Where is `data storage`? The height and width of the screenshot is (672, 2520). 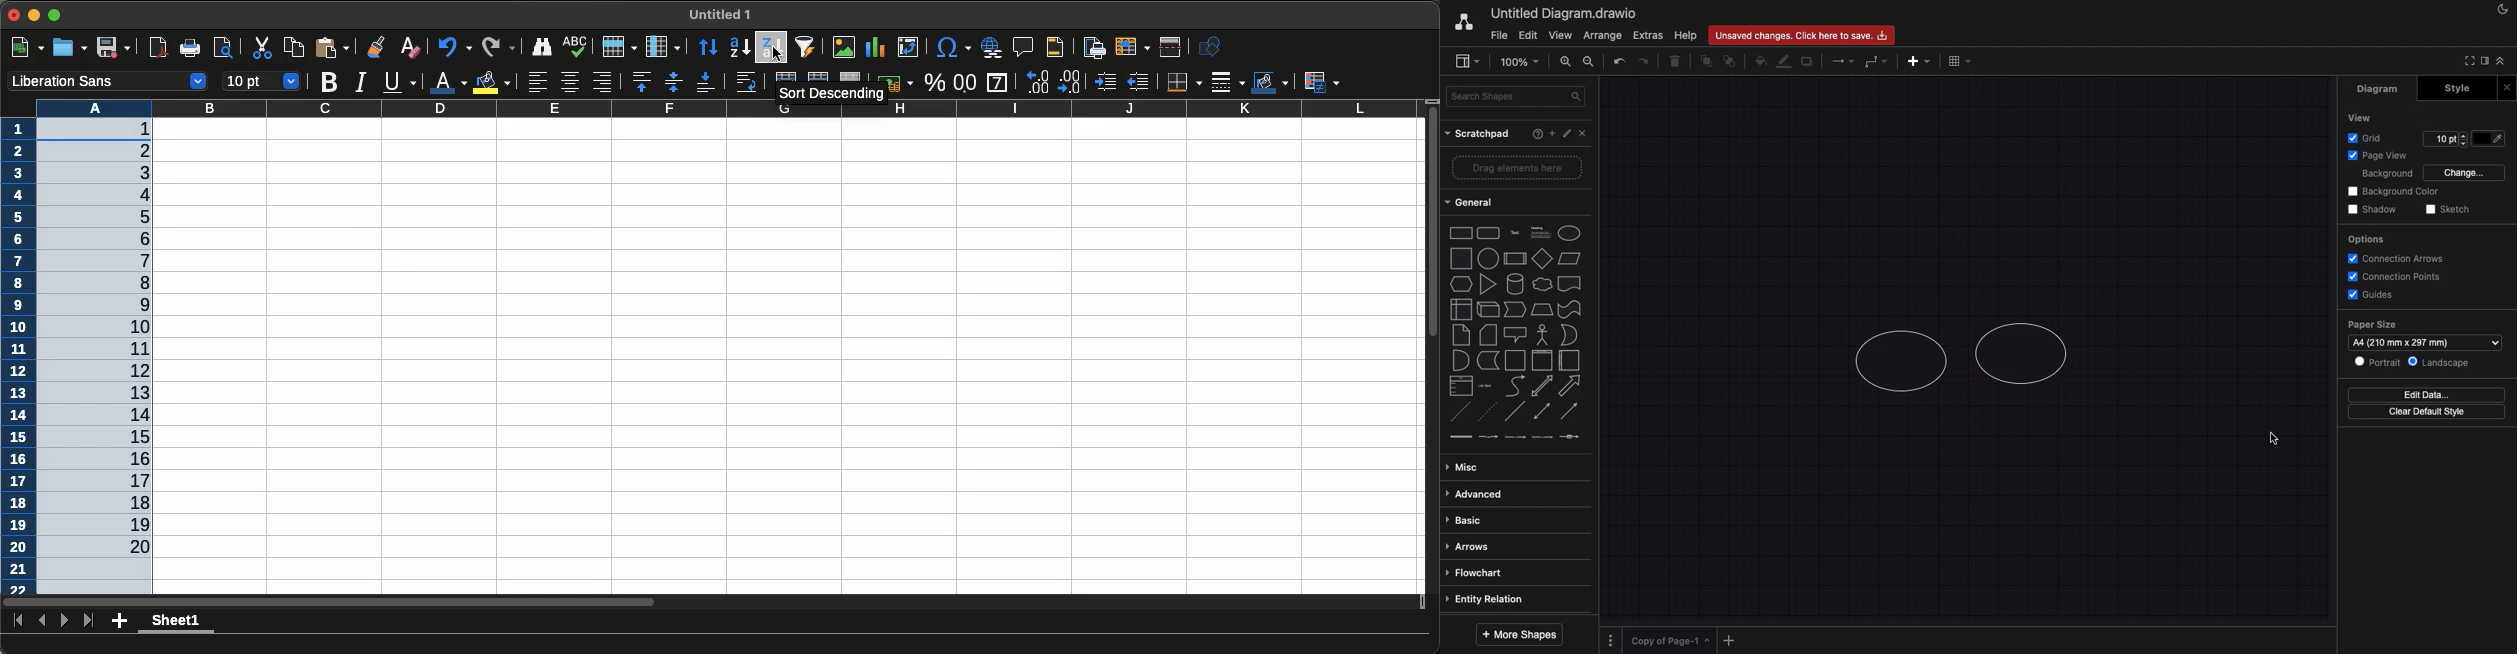 data storage is located at coordinates (1487, 360).